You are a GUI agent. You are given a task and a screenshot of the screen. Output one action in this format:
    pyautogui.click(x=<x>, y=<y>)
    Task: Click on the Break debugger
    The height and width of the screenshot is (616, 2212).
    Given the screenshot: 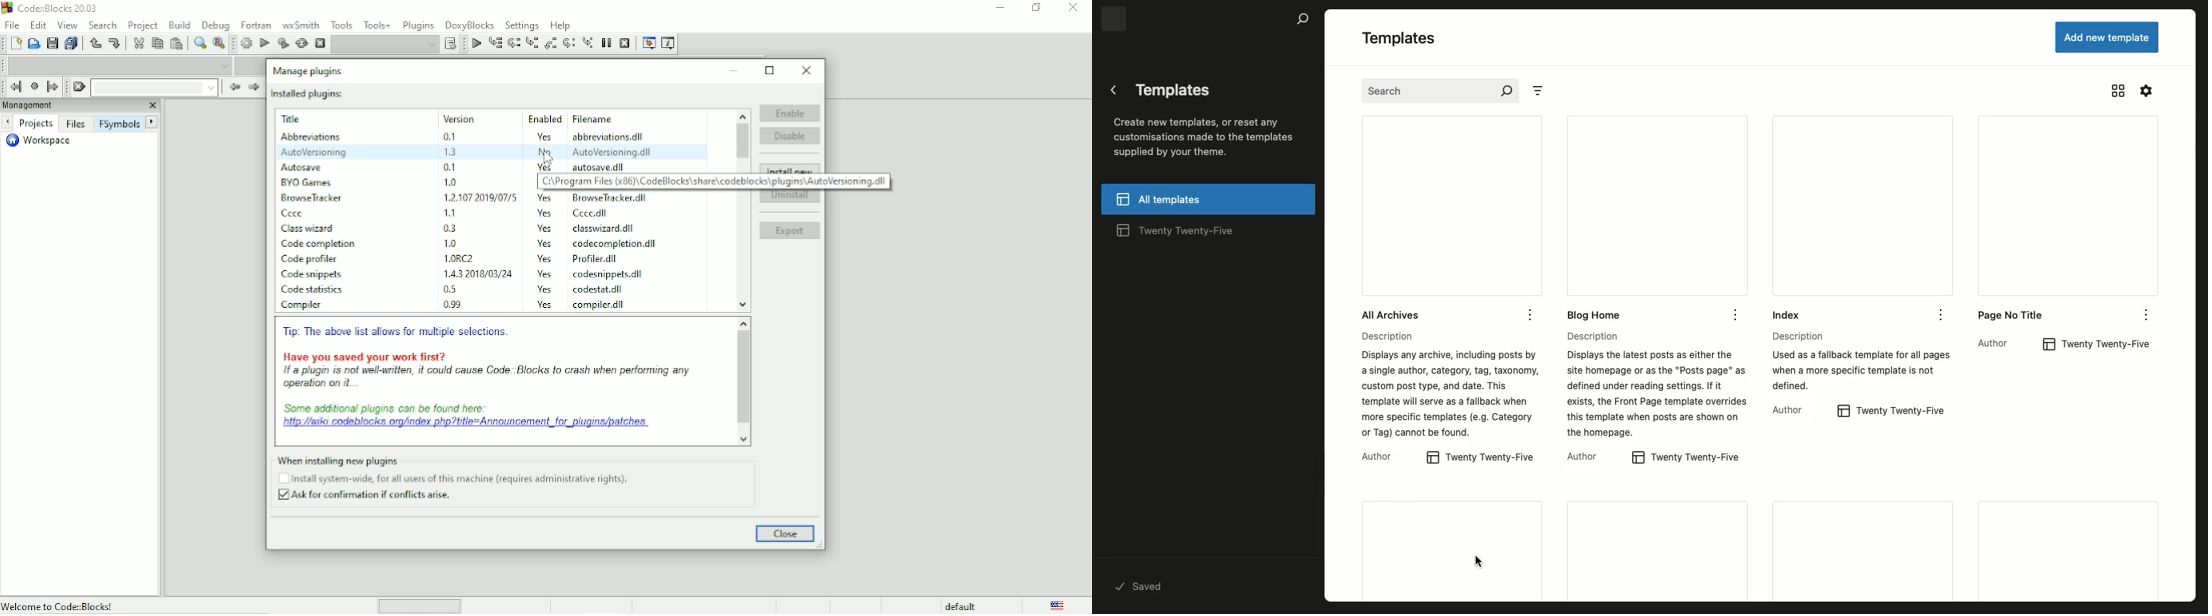 What is the action you would take?
    pyautogui.click(x=606, y=43)
    